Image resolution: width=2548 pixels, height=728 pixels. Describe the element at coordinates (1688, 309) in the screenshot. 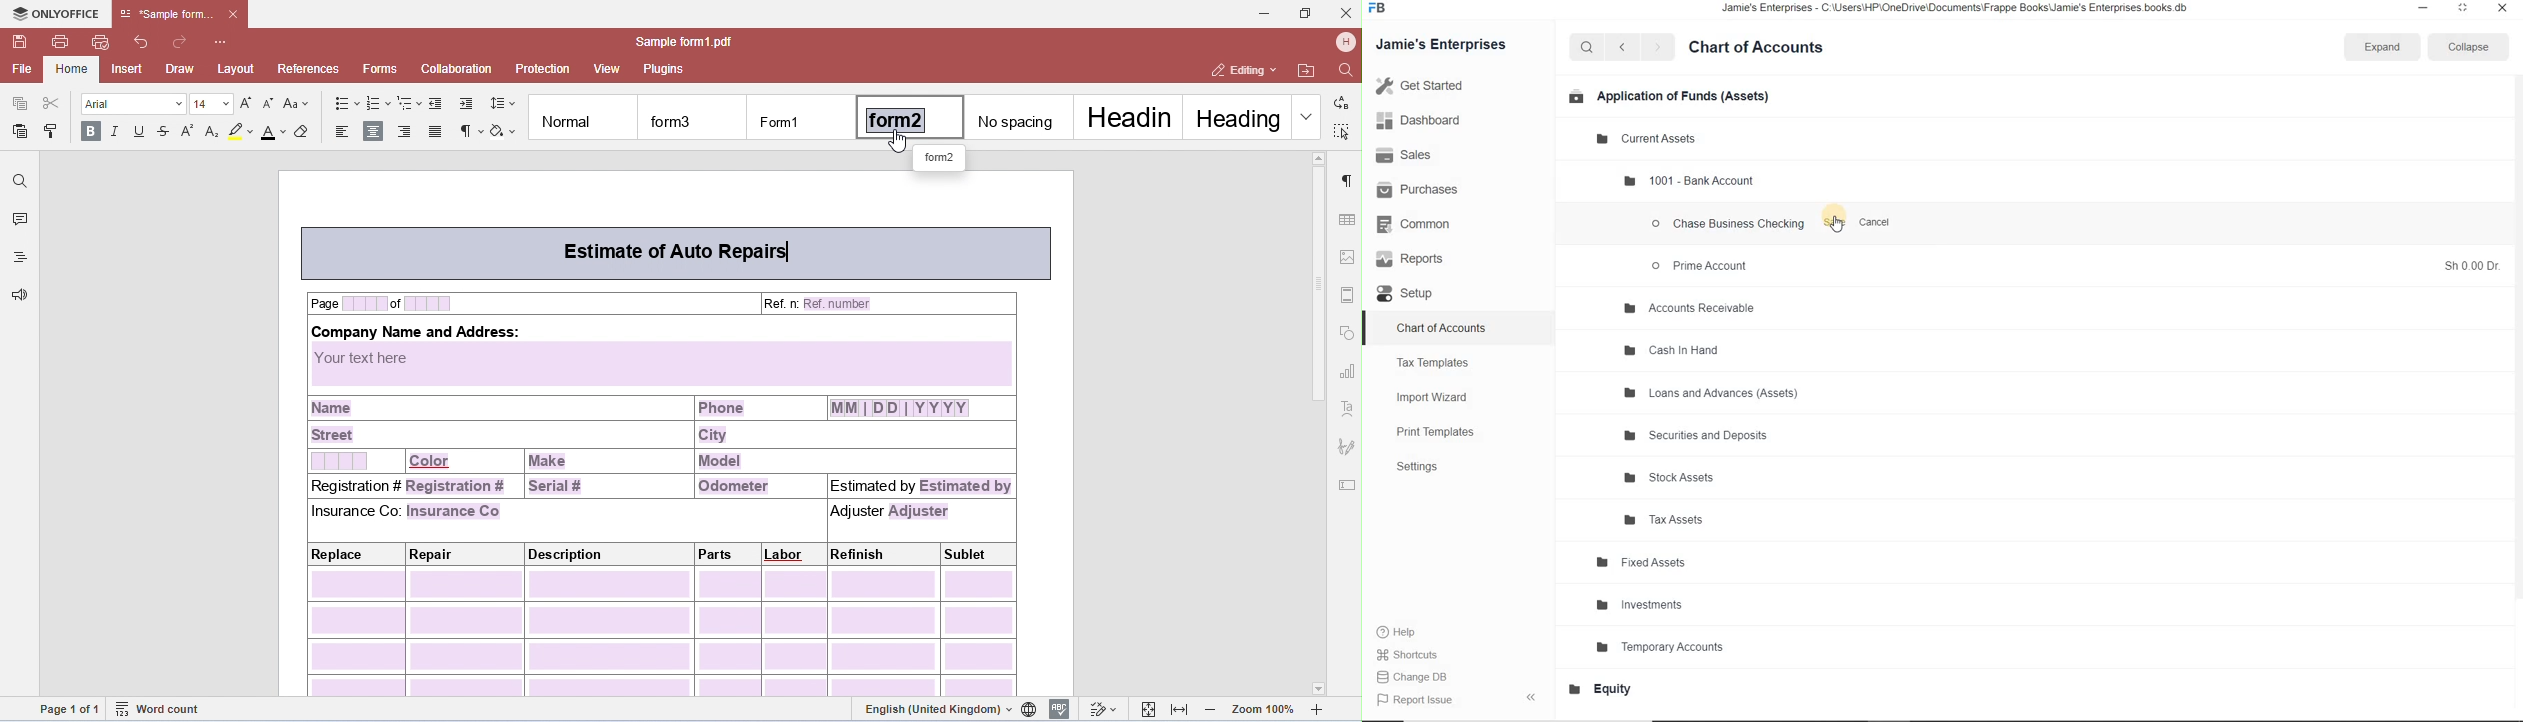

I see `Accounts Receivable` at that location.